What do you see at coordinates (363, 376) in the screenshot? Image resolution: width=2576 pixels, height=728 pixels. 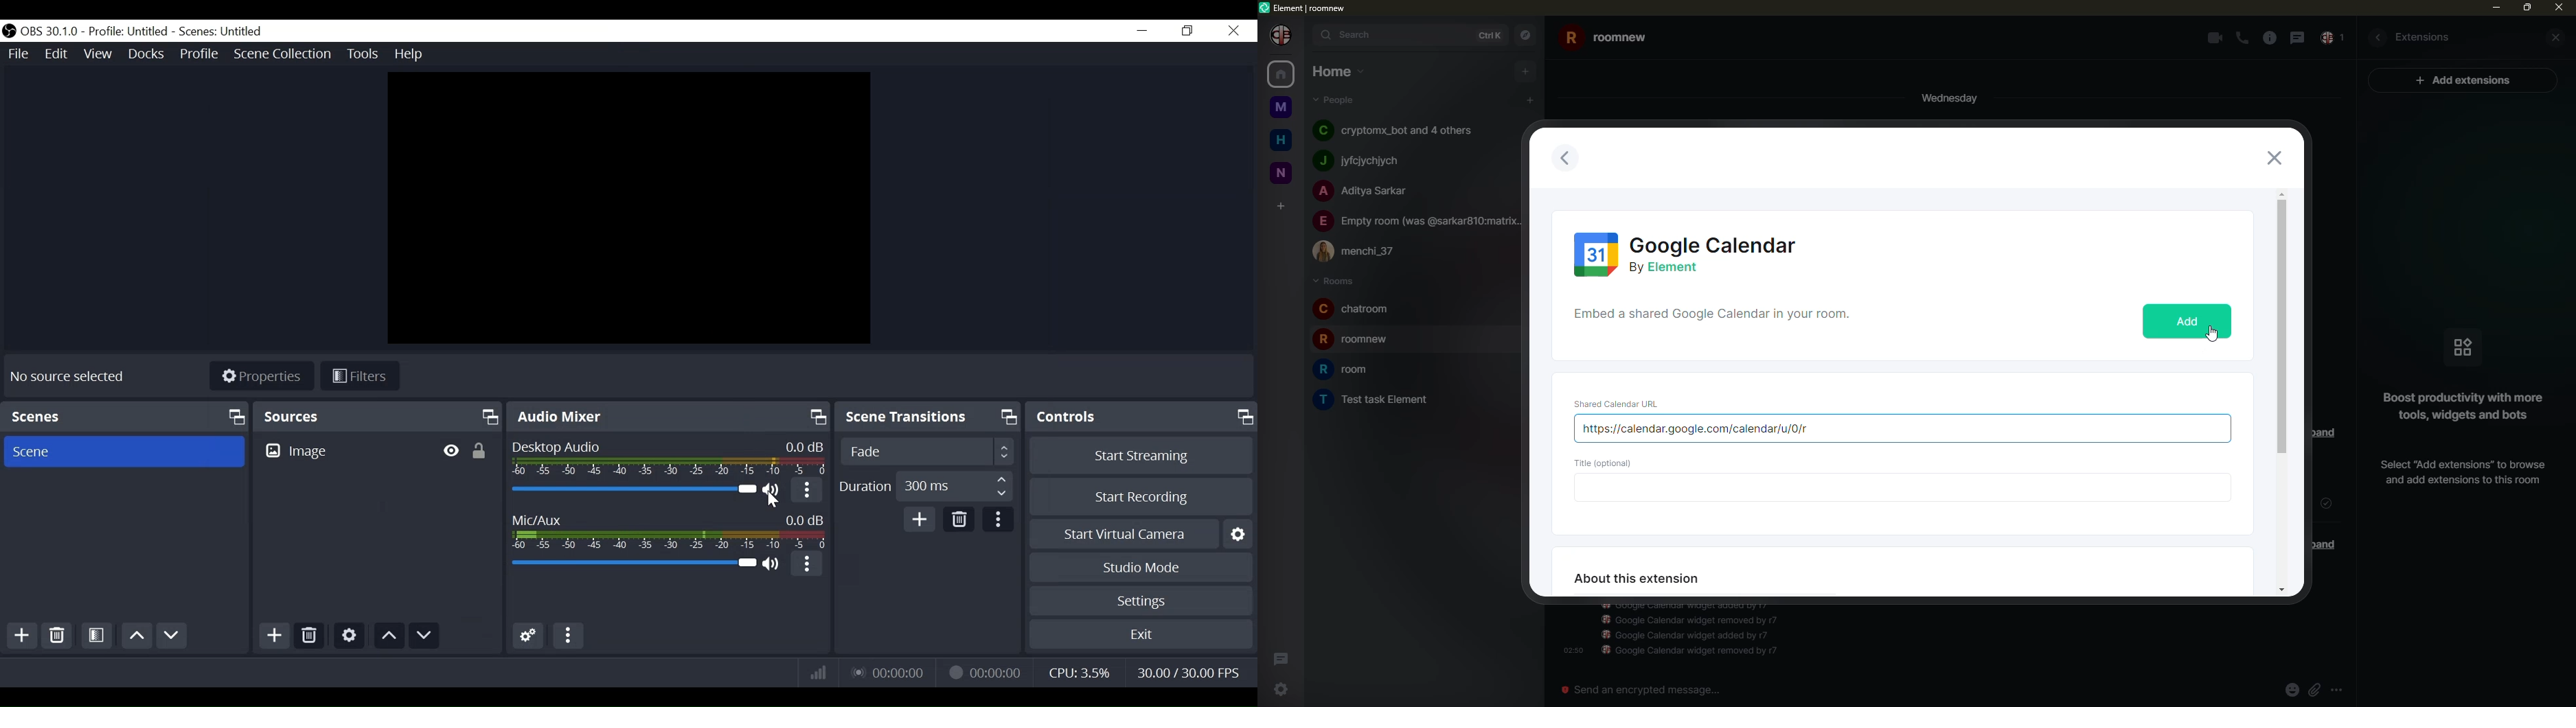 I see `Filter` at bounding box center [363, 376].